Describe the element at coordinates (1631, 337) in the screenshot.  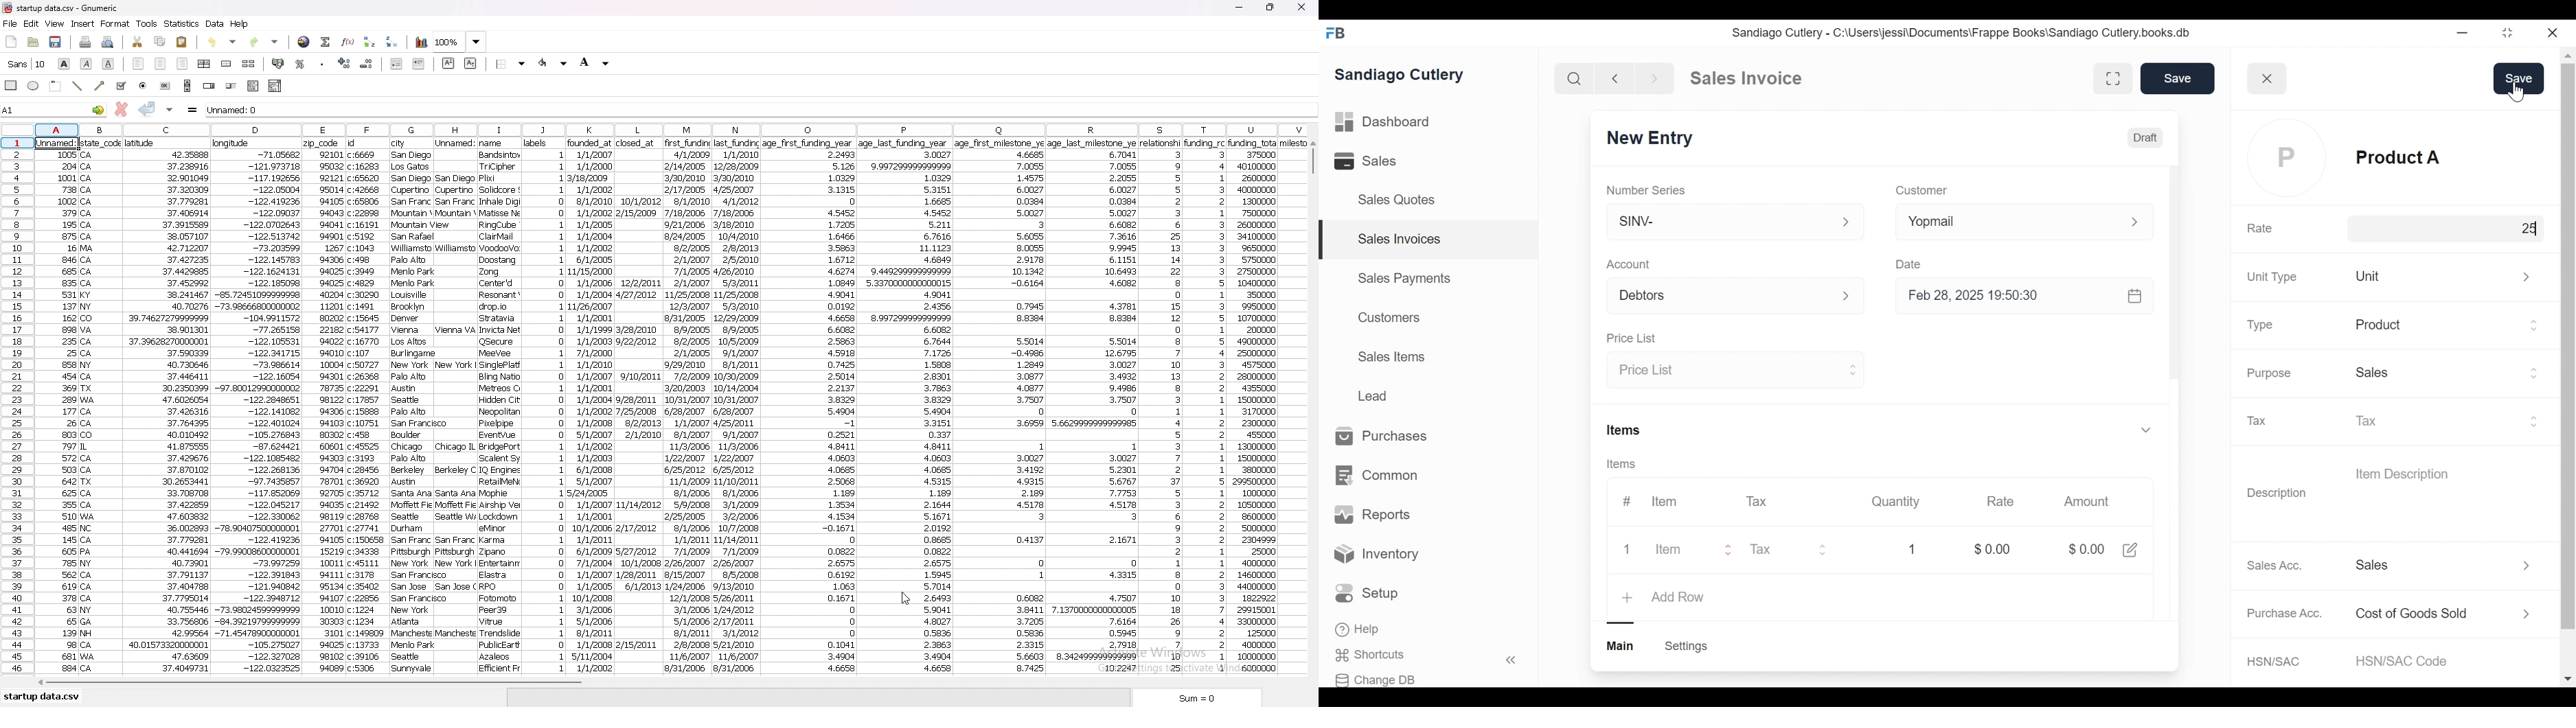
I see `Price List` at that location.